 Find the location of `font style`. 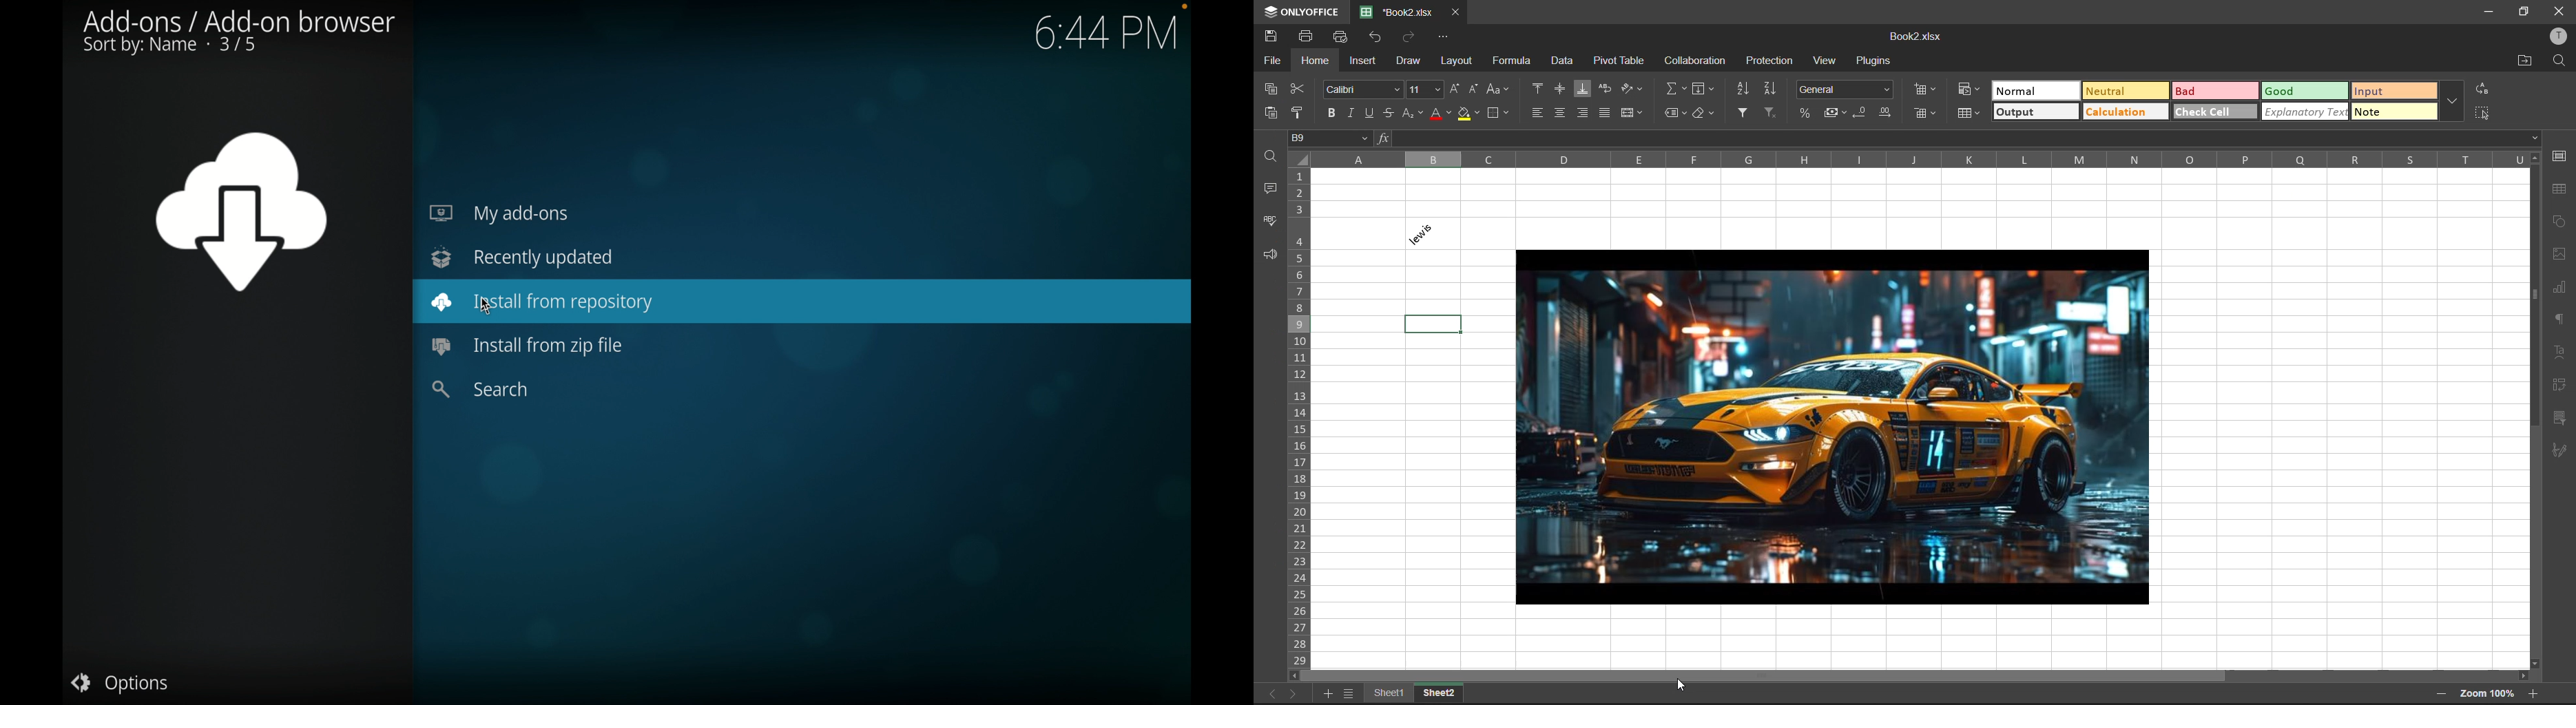

font style is located at coordinates (1364, 90).